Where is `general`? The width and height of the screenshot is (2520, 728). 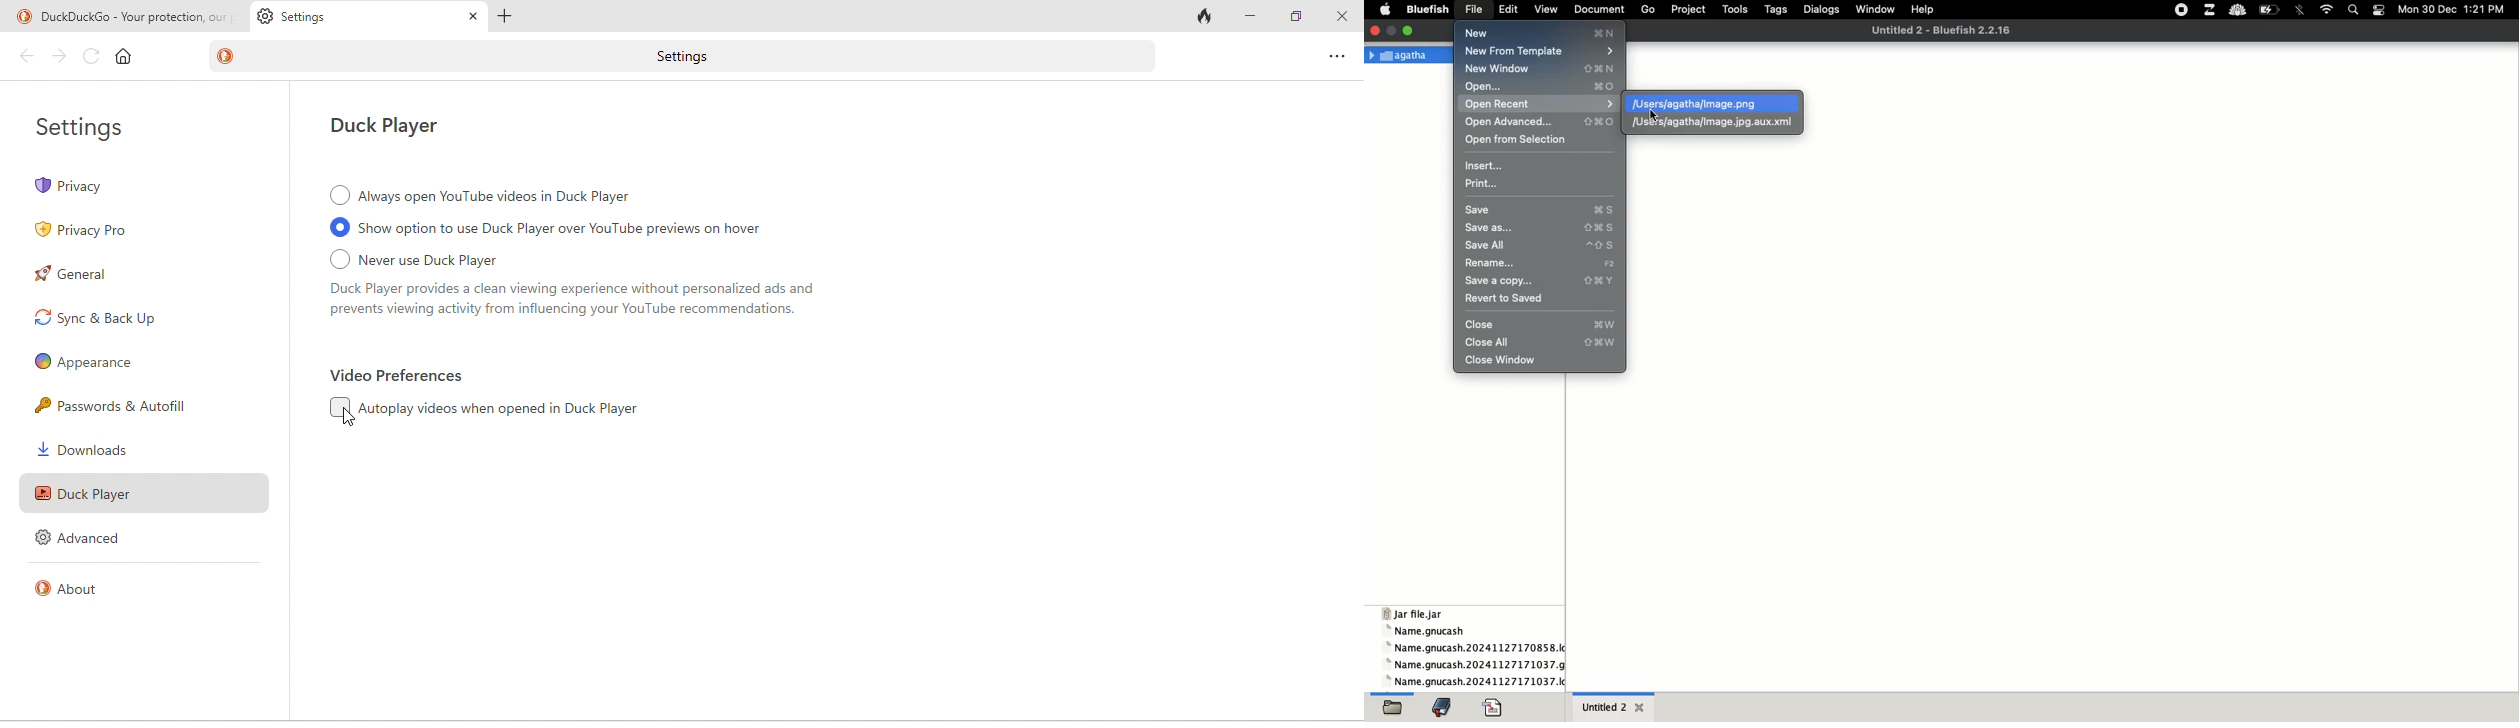
general is located at coordinates (79, 275).